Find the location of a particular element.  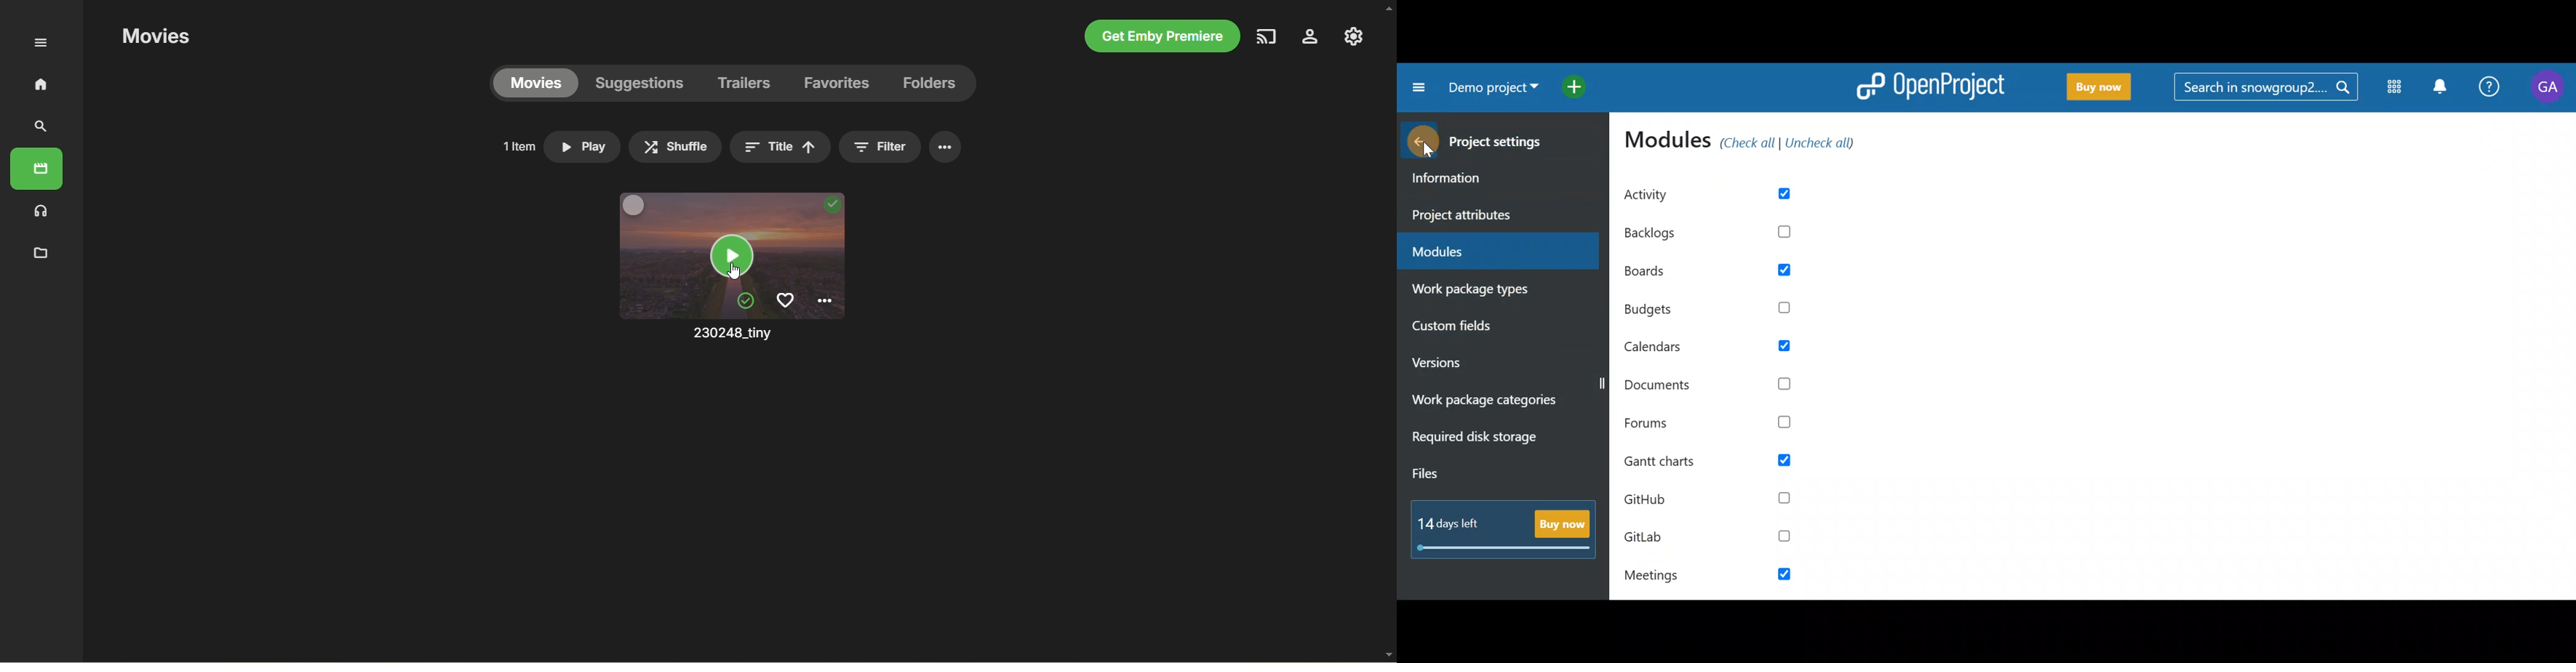

Calendars is located at coordinates (1722, 350).